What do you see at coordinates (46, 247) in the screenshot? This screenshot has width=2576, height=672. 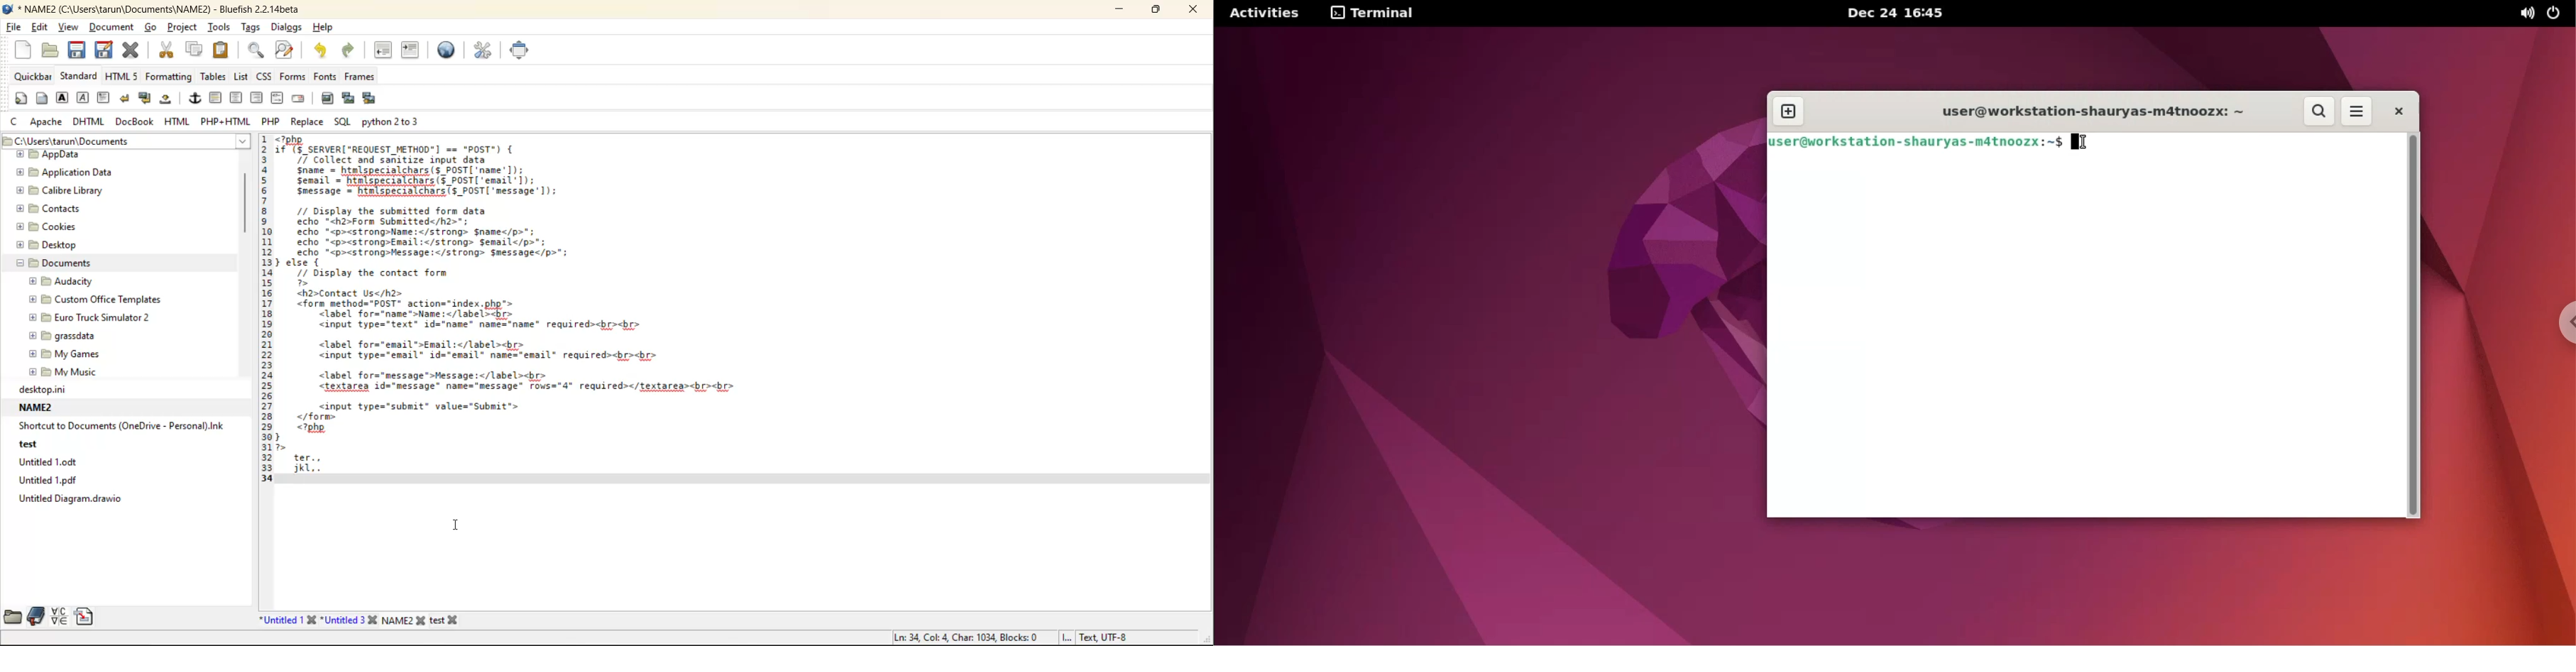 I see `Desktop` at bounding box center [46, 247].